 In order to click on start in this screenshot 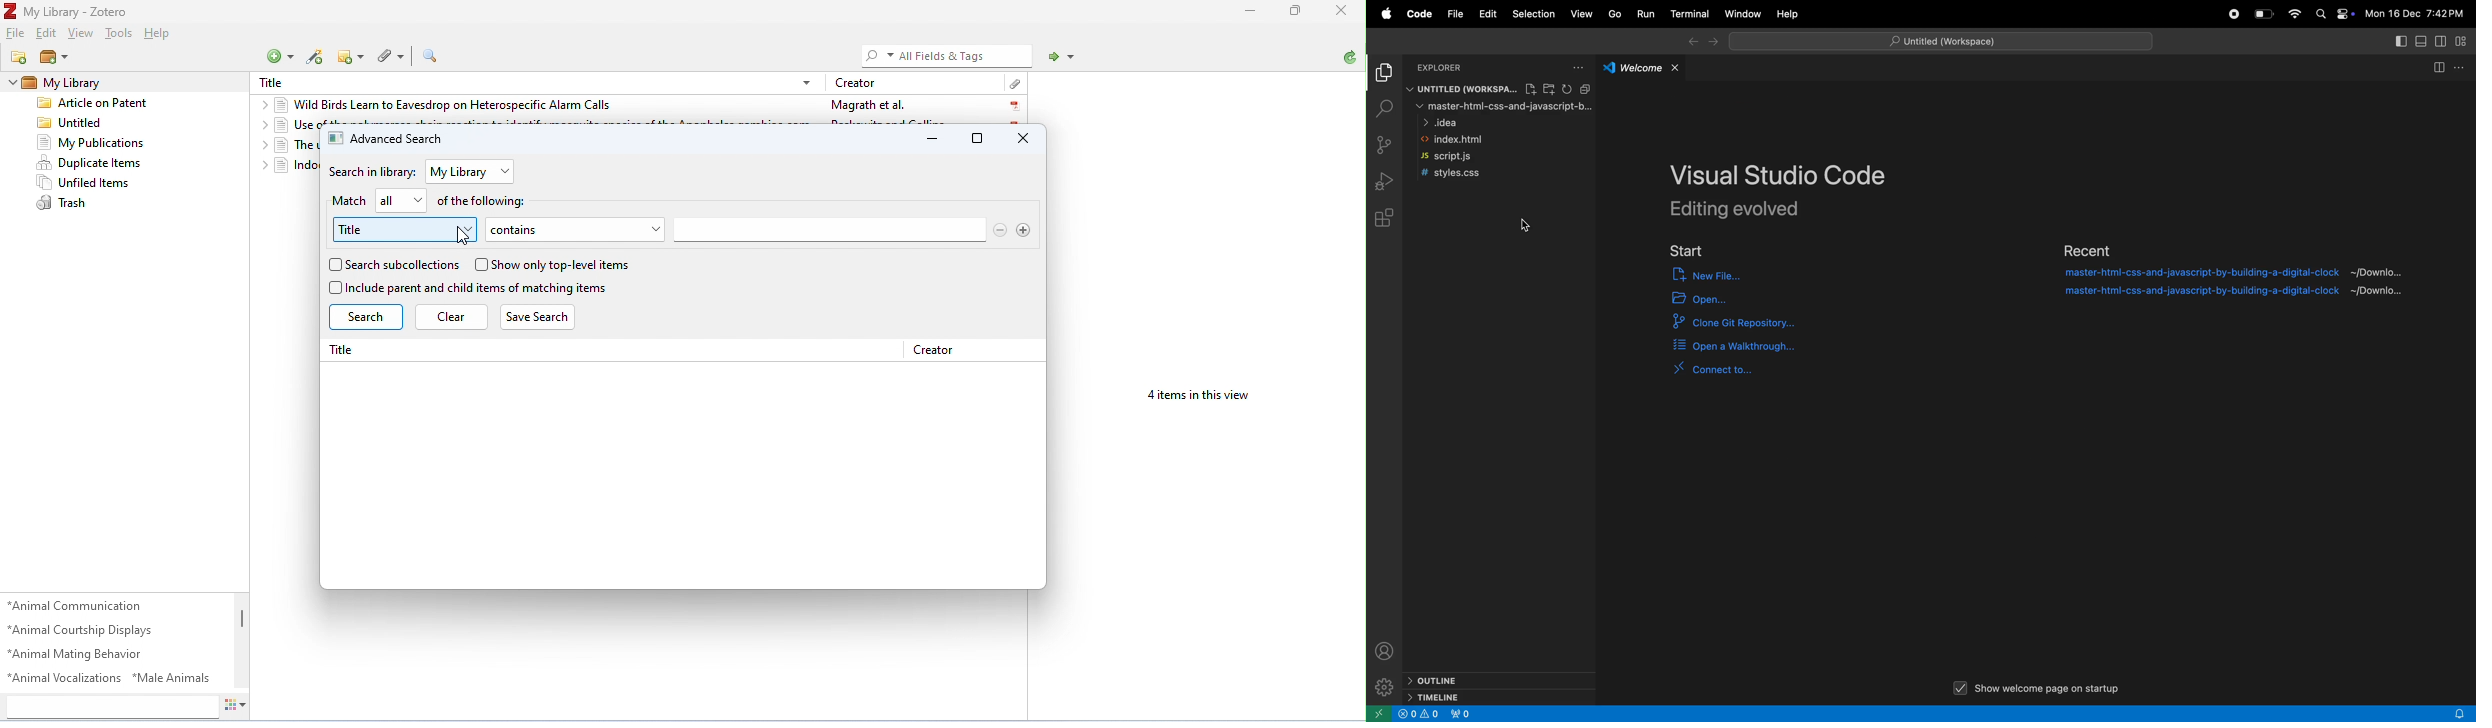, I will do `click(1692, 251)`.